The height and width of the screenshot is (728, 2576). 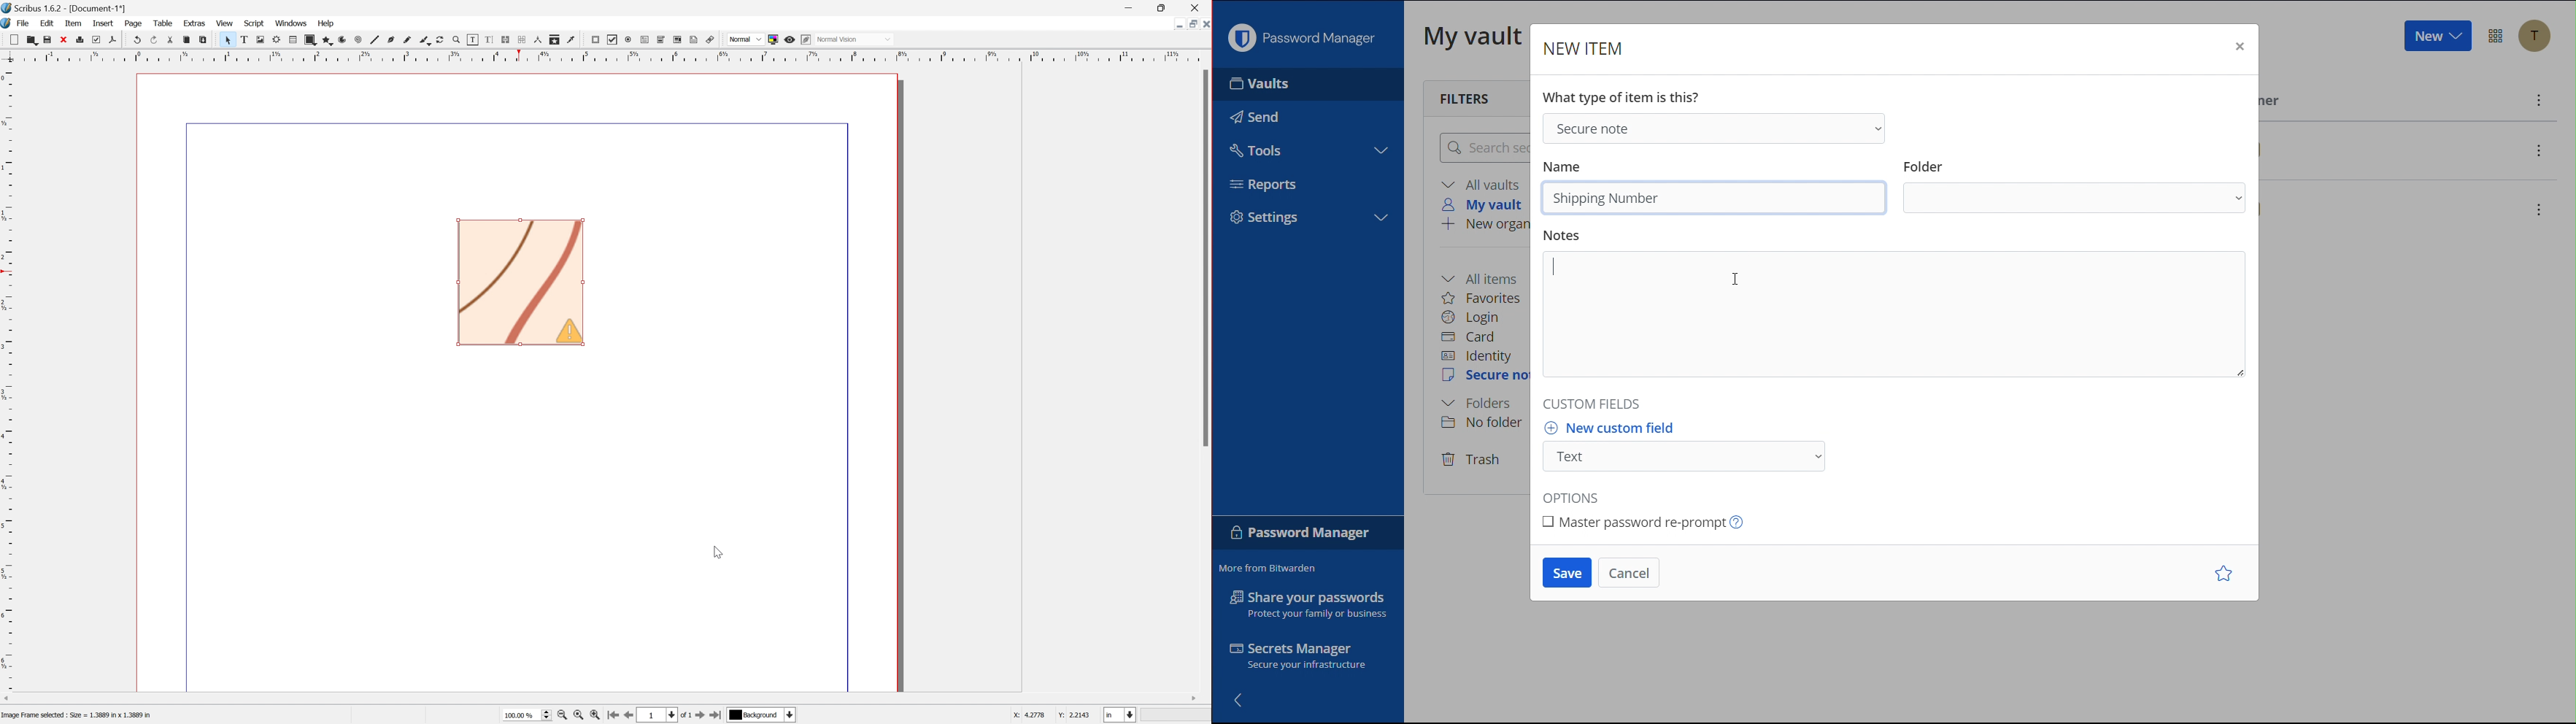 What do you see at coordinates (153, 39) in the screenshot?
I see `Redo` at bounding box center [153, 39].